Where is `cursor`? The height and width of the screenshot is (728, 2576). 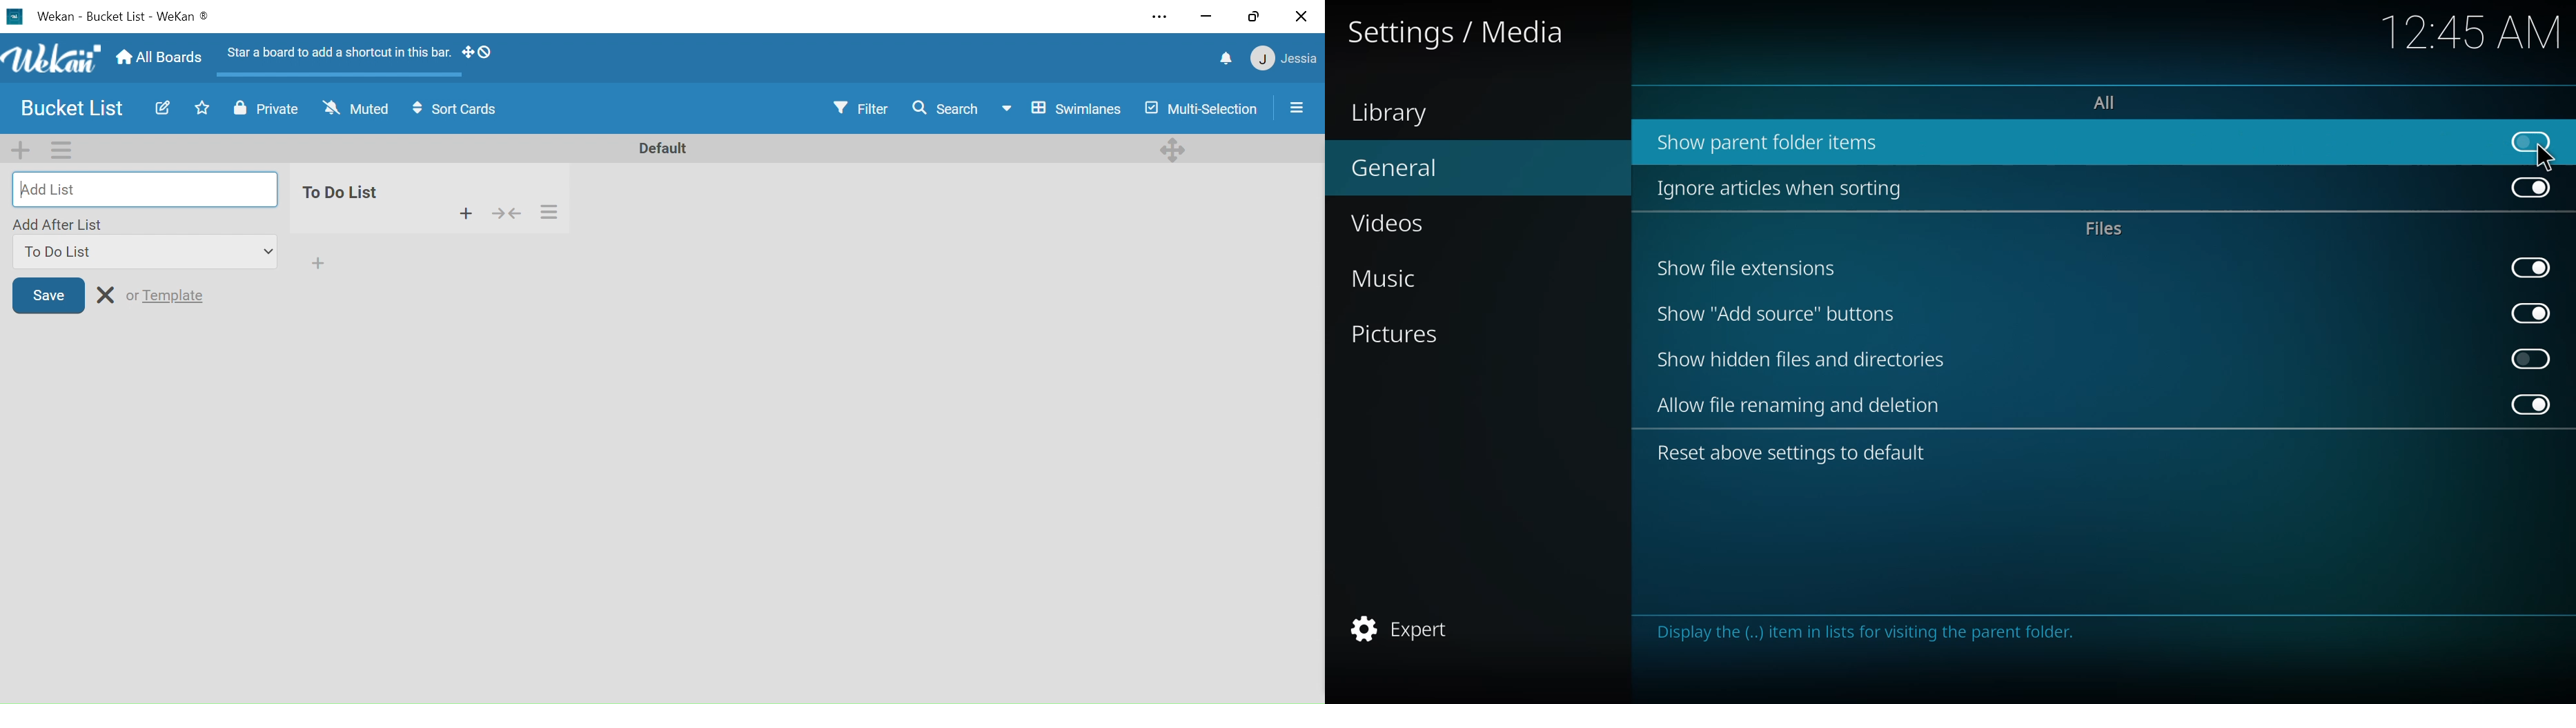
cursor is located at coordinates (2544, 158).